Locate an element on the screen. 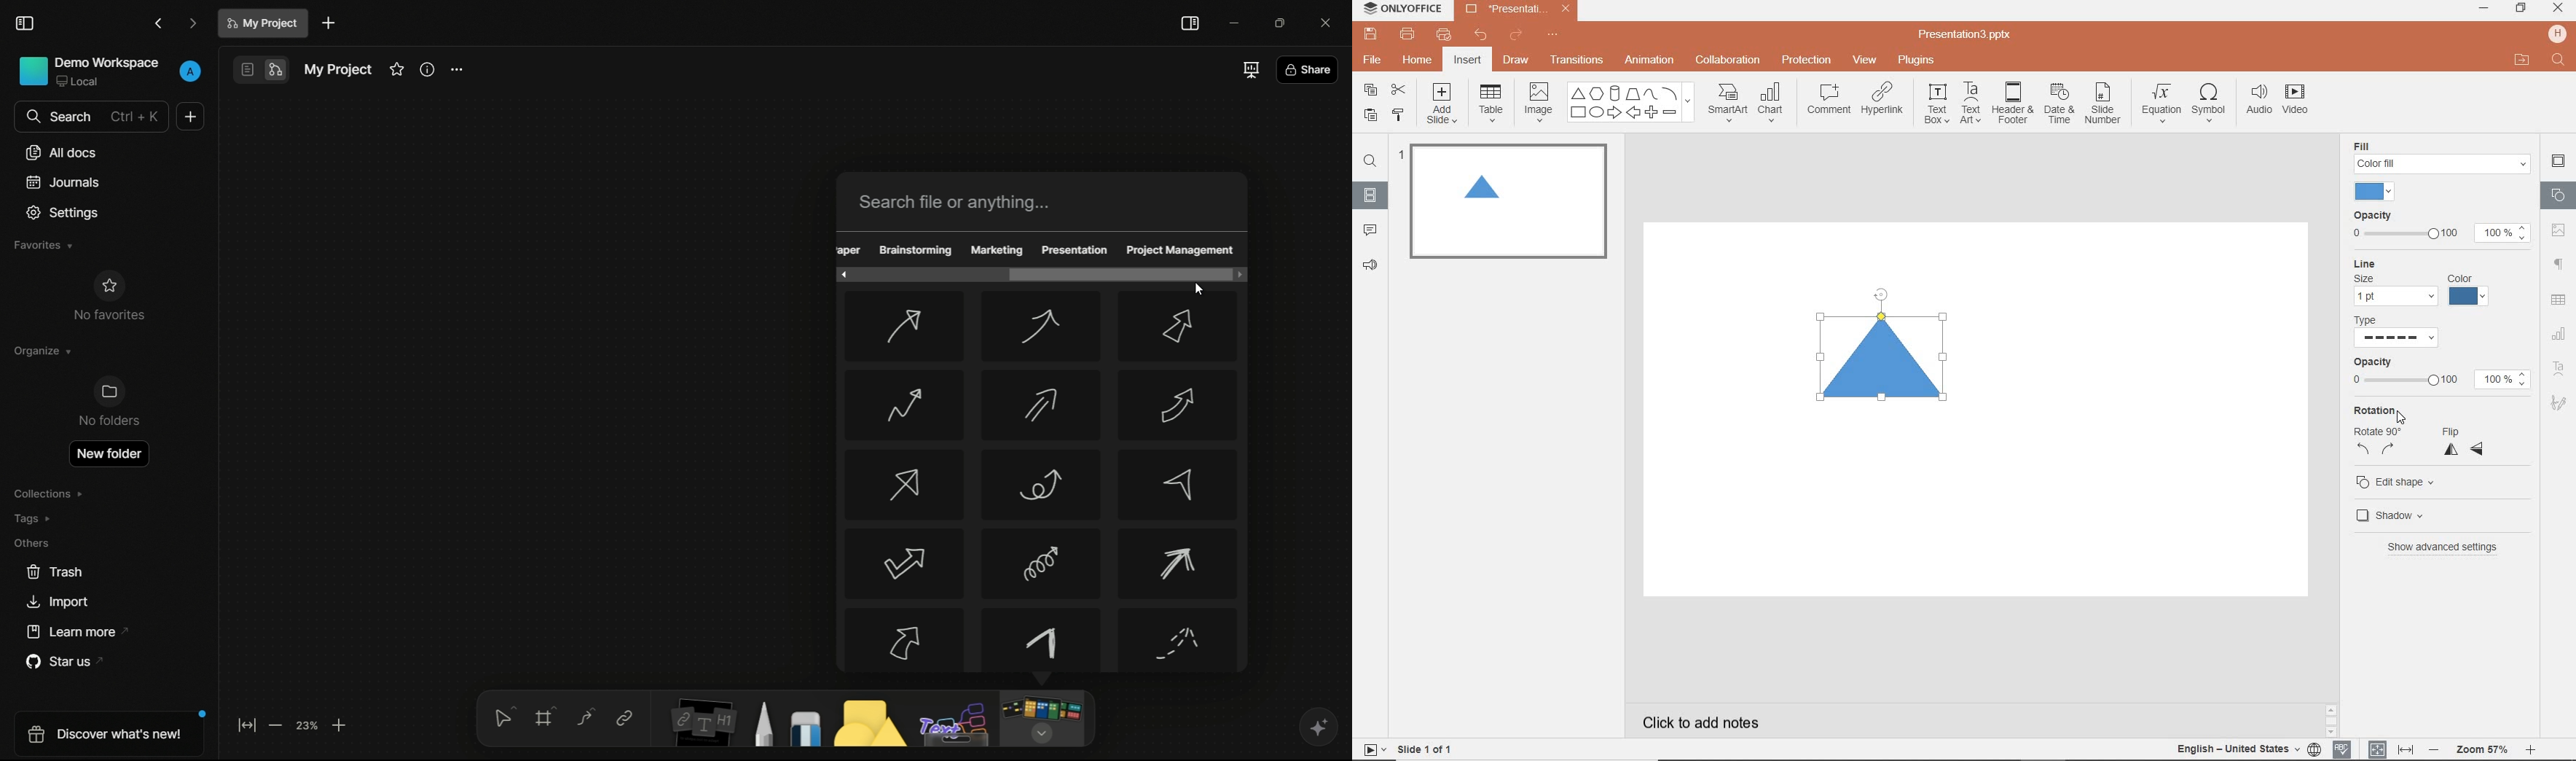  new document is located at coordinates (190, 116).